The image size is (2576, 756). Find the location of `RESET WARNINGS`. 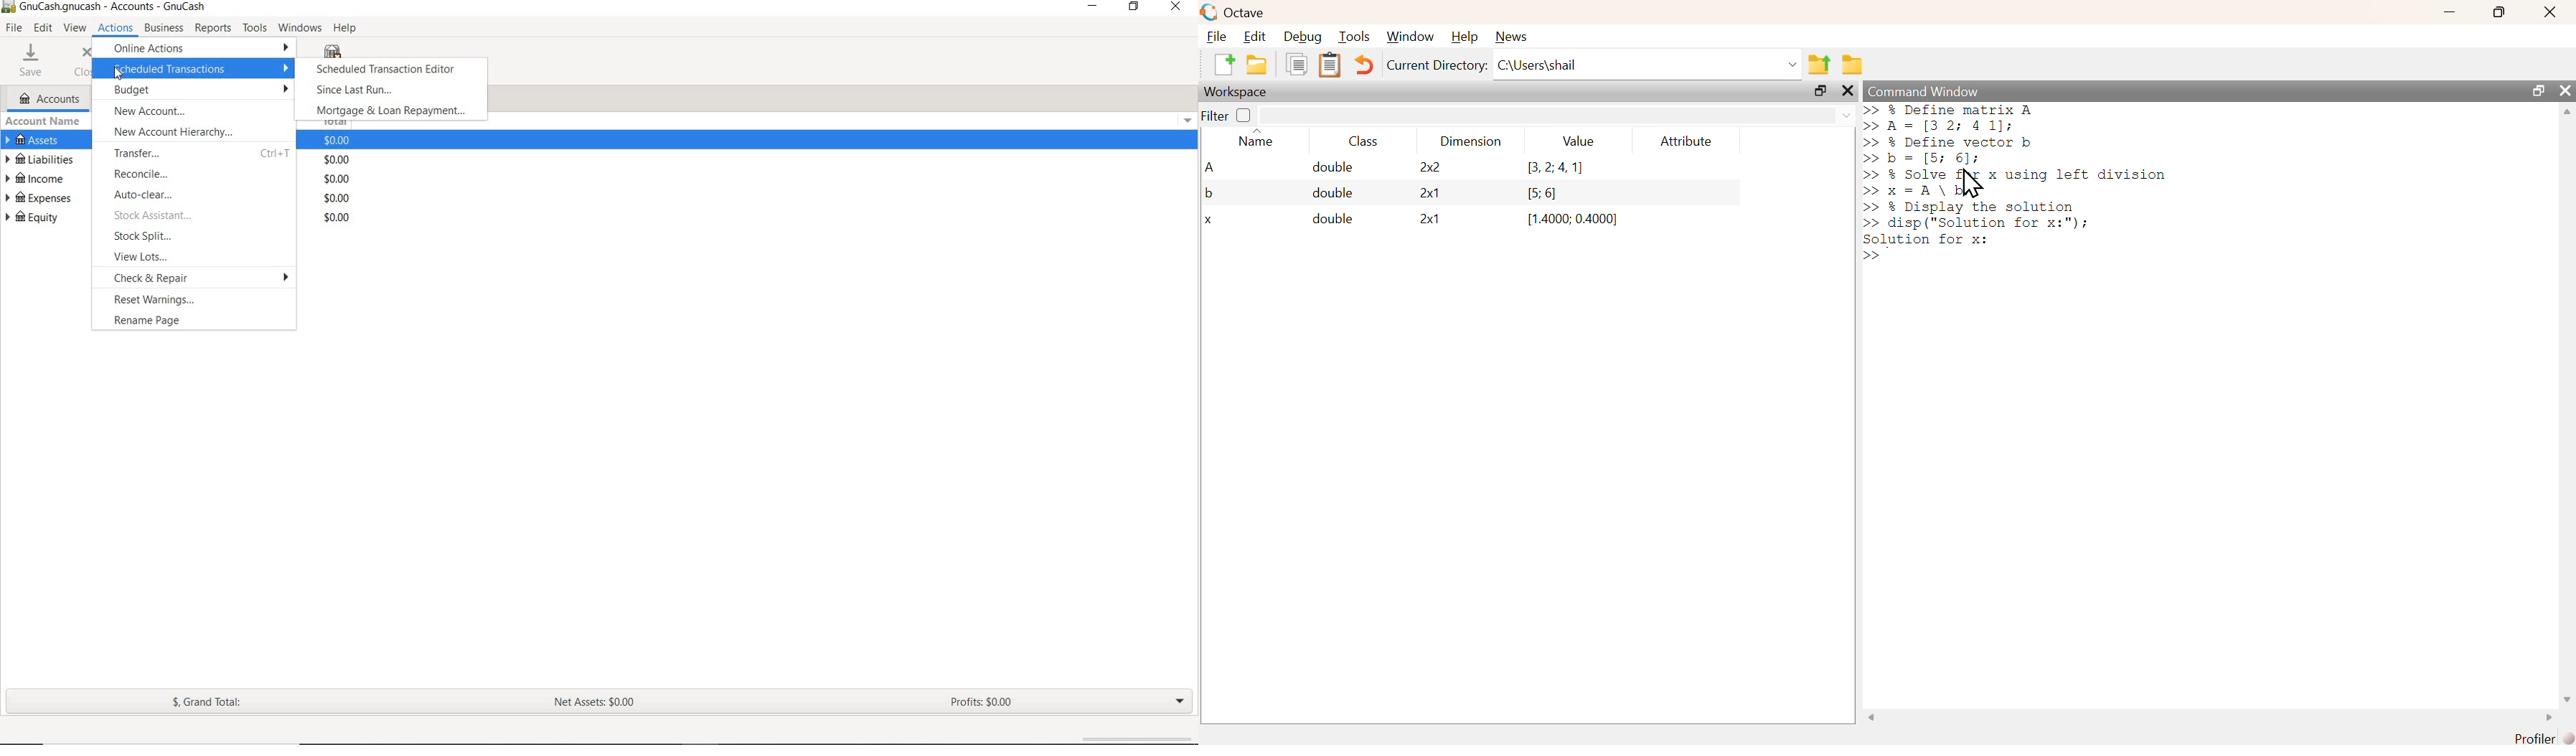

RESET WARNINGS is located at coordinates (202, 301).